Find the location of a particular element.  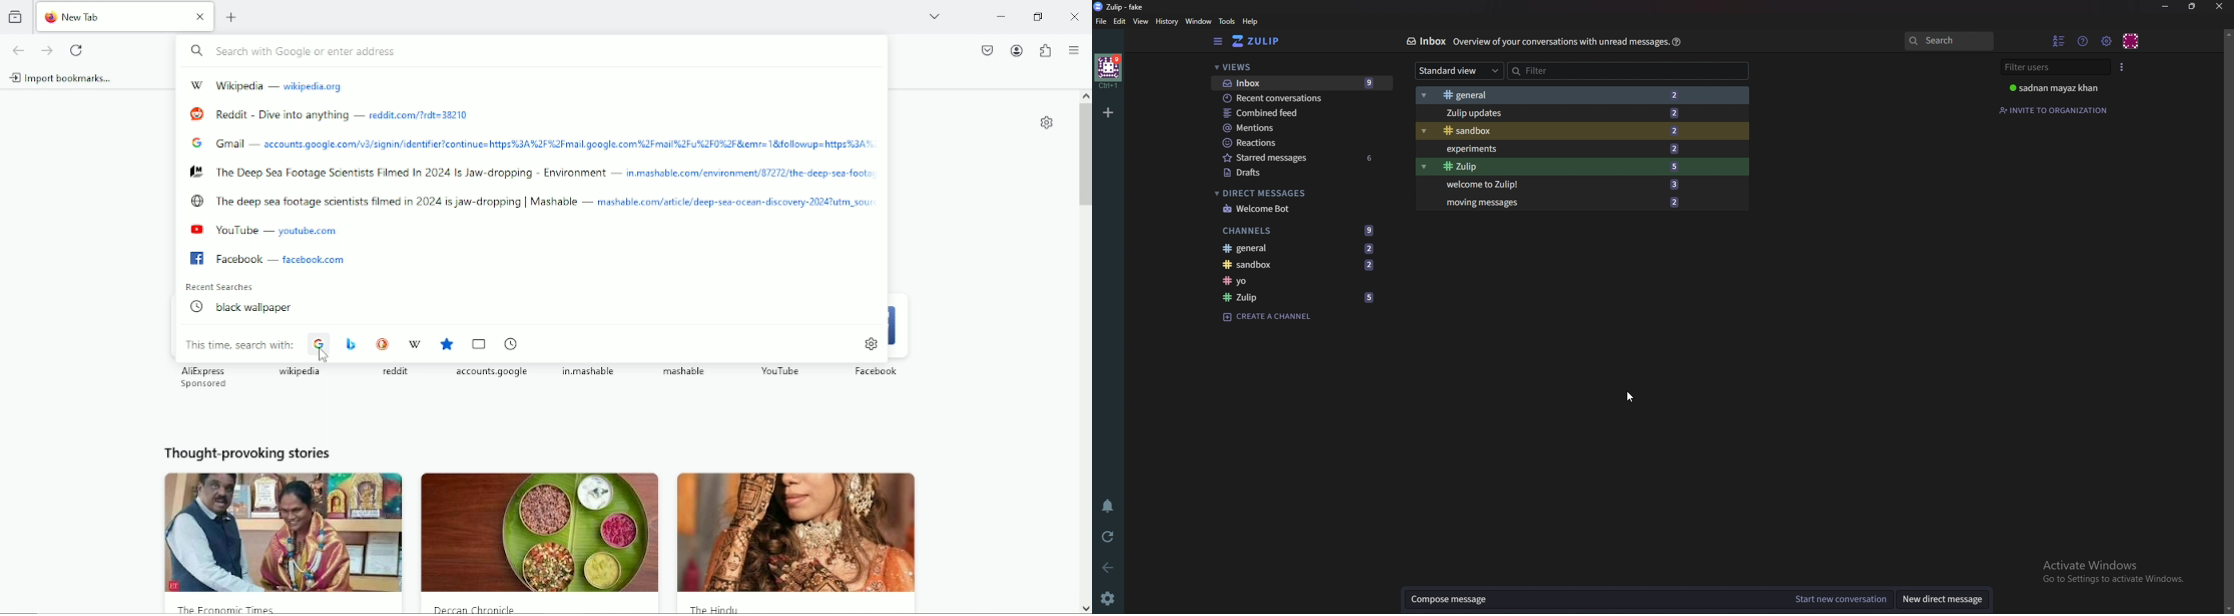

Sandbox is located at coordinates (1555, 132).